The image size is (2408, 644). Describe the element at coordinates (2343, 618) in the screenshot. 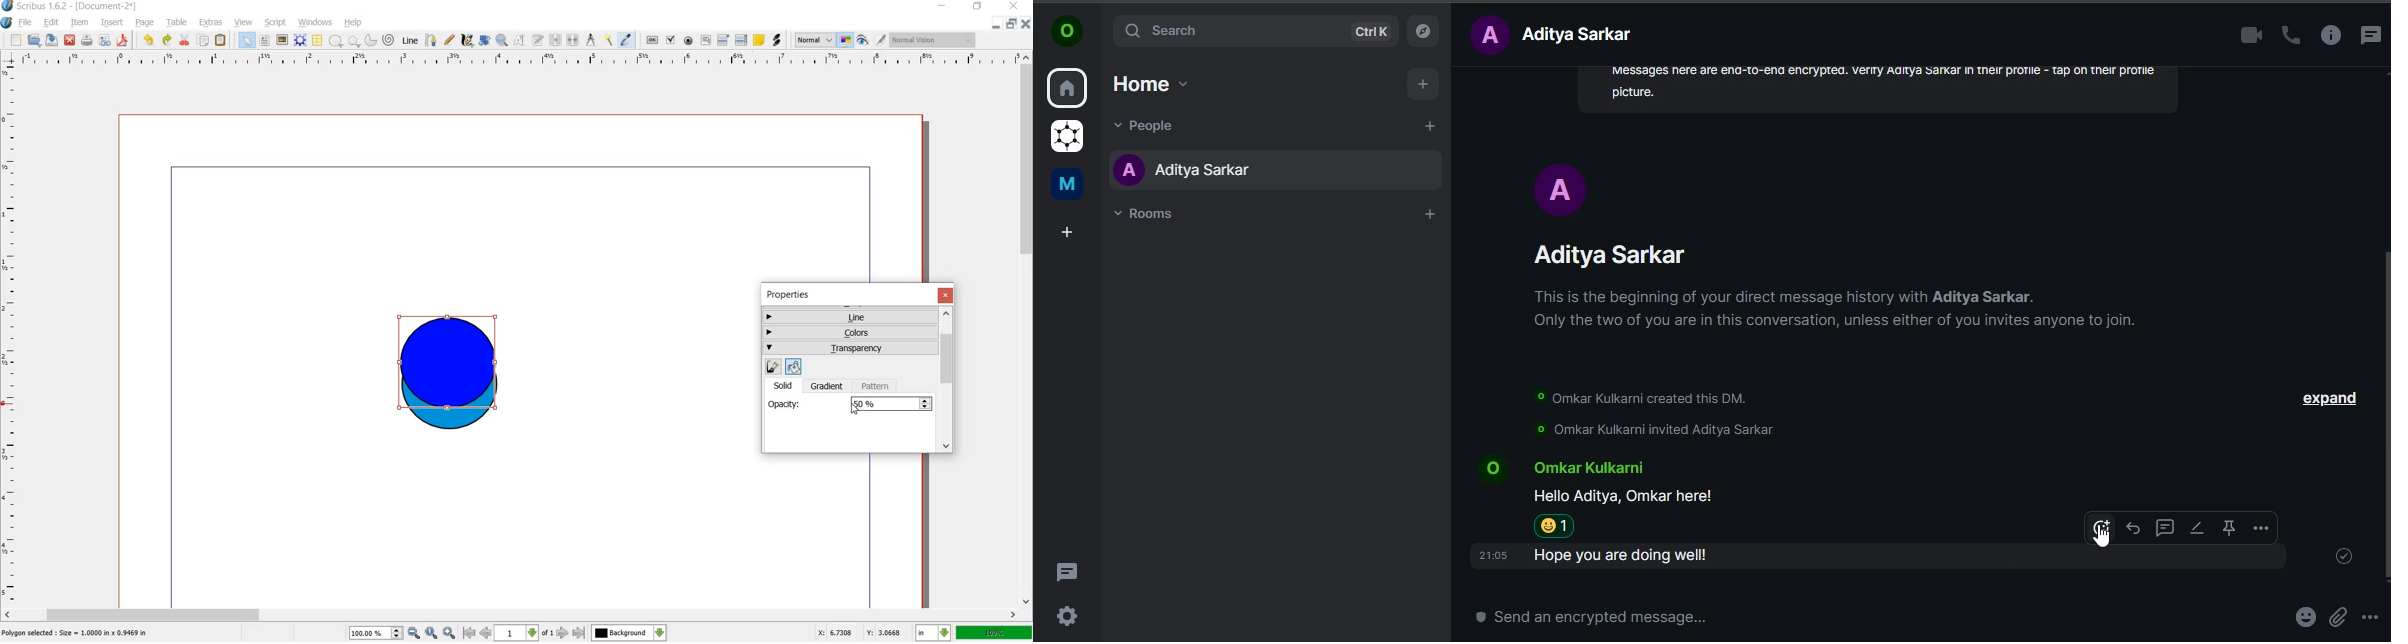

I see `attachments` at that location.